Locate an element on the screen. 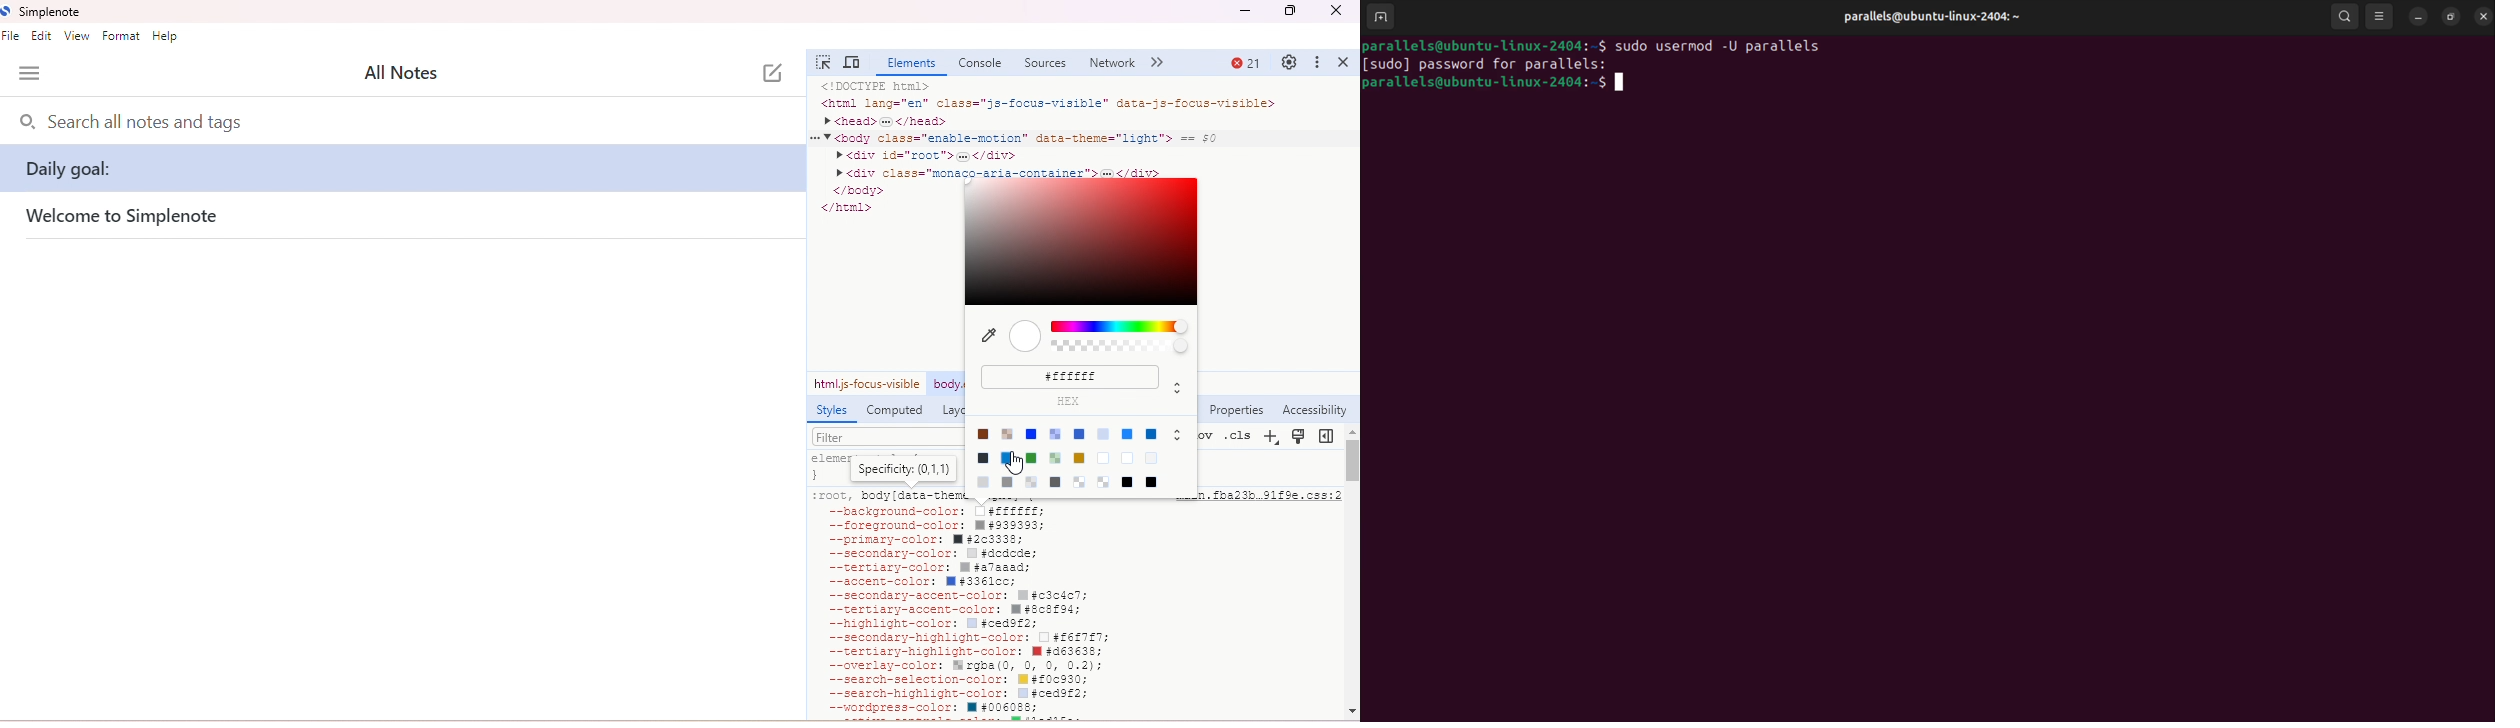  main.fba23b.91f9e.css:2 is located at coordinates (1268, 498).